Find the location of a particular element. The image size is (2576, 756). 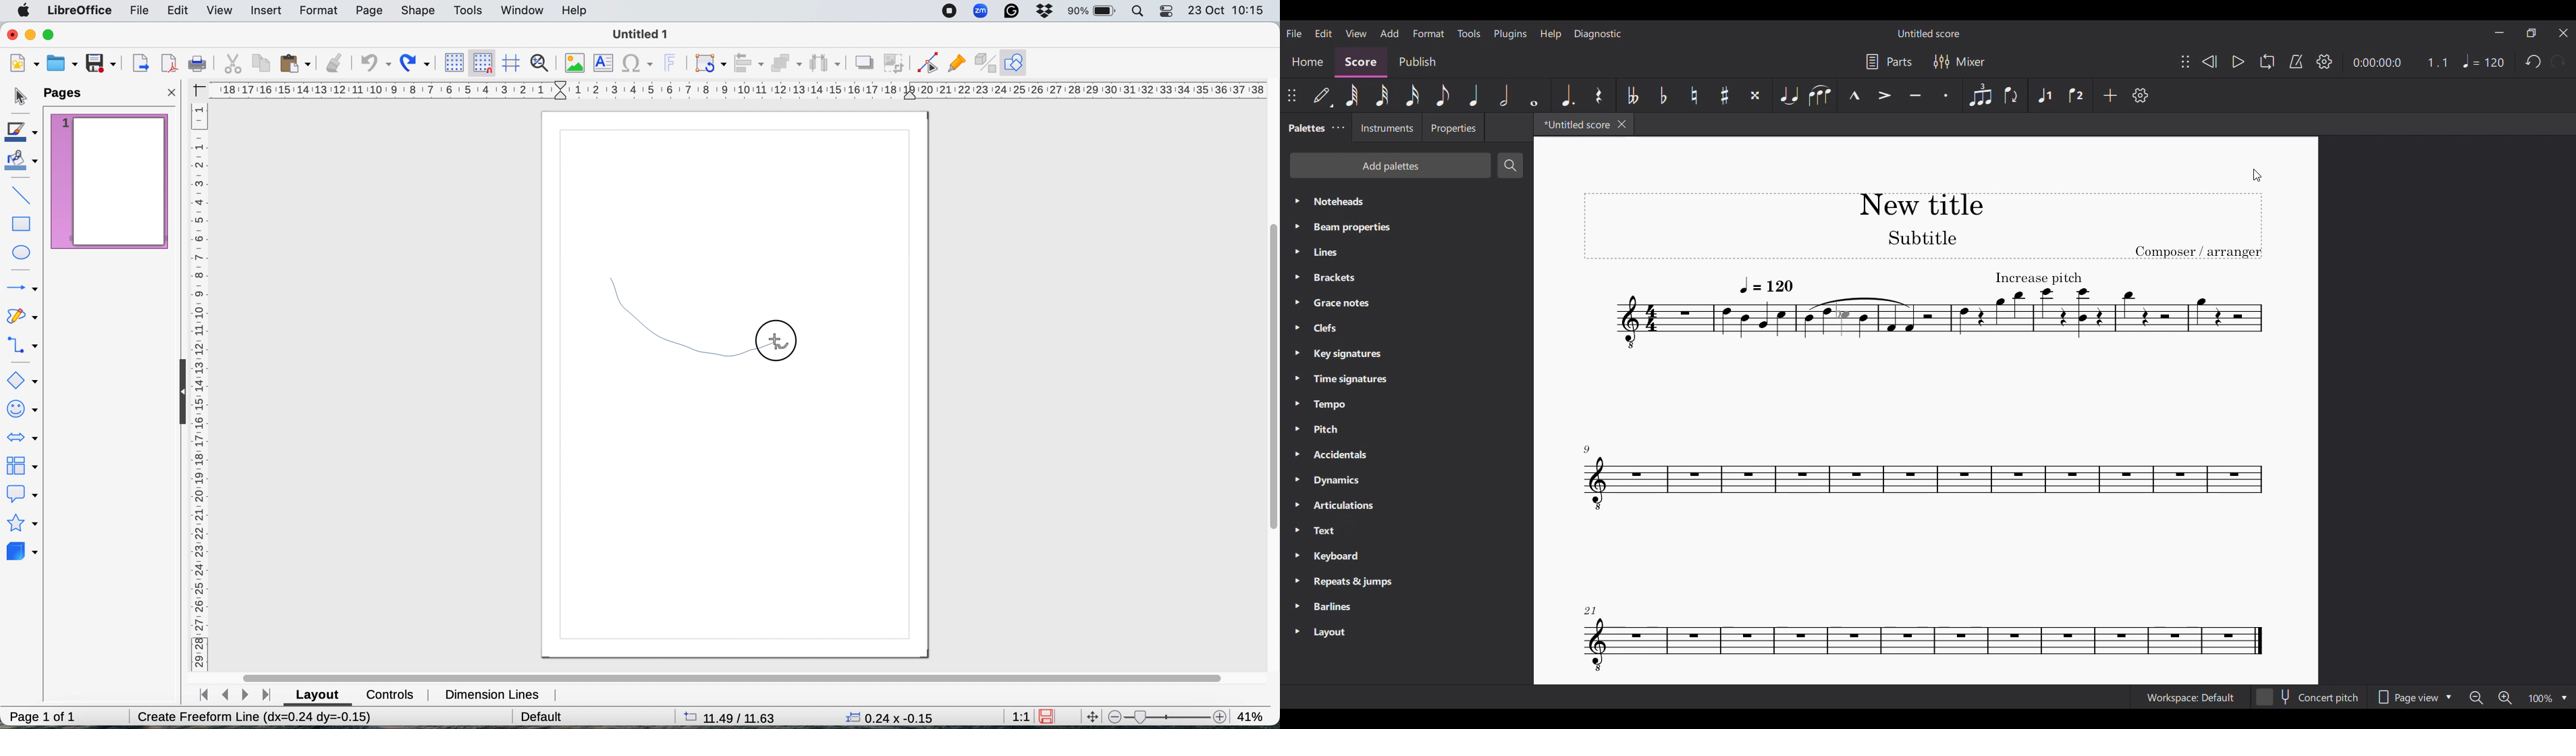

controls is located at coordinates (390, 696).